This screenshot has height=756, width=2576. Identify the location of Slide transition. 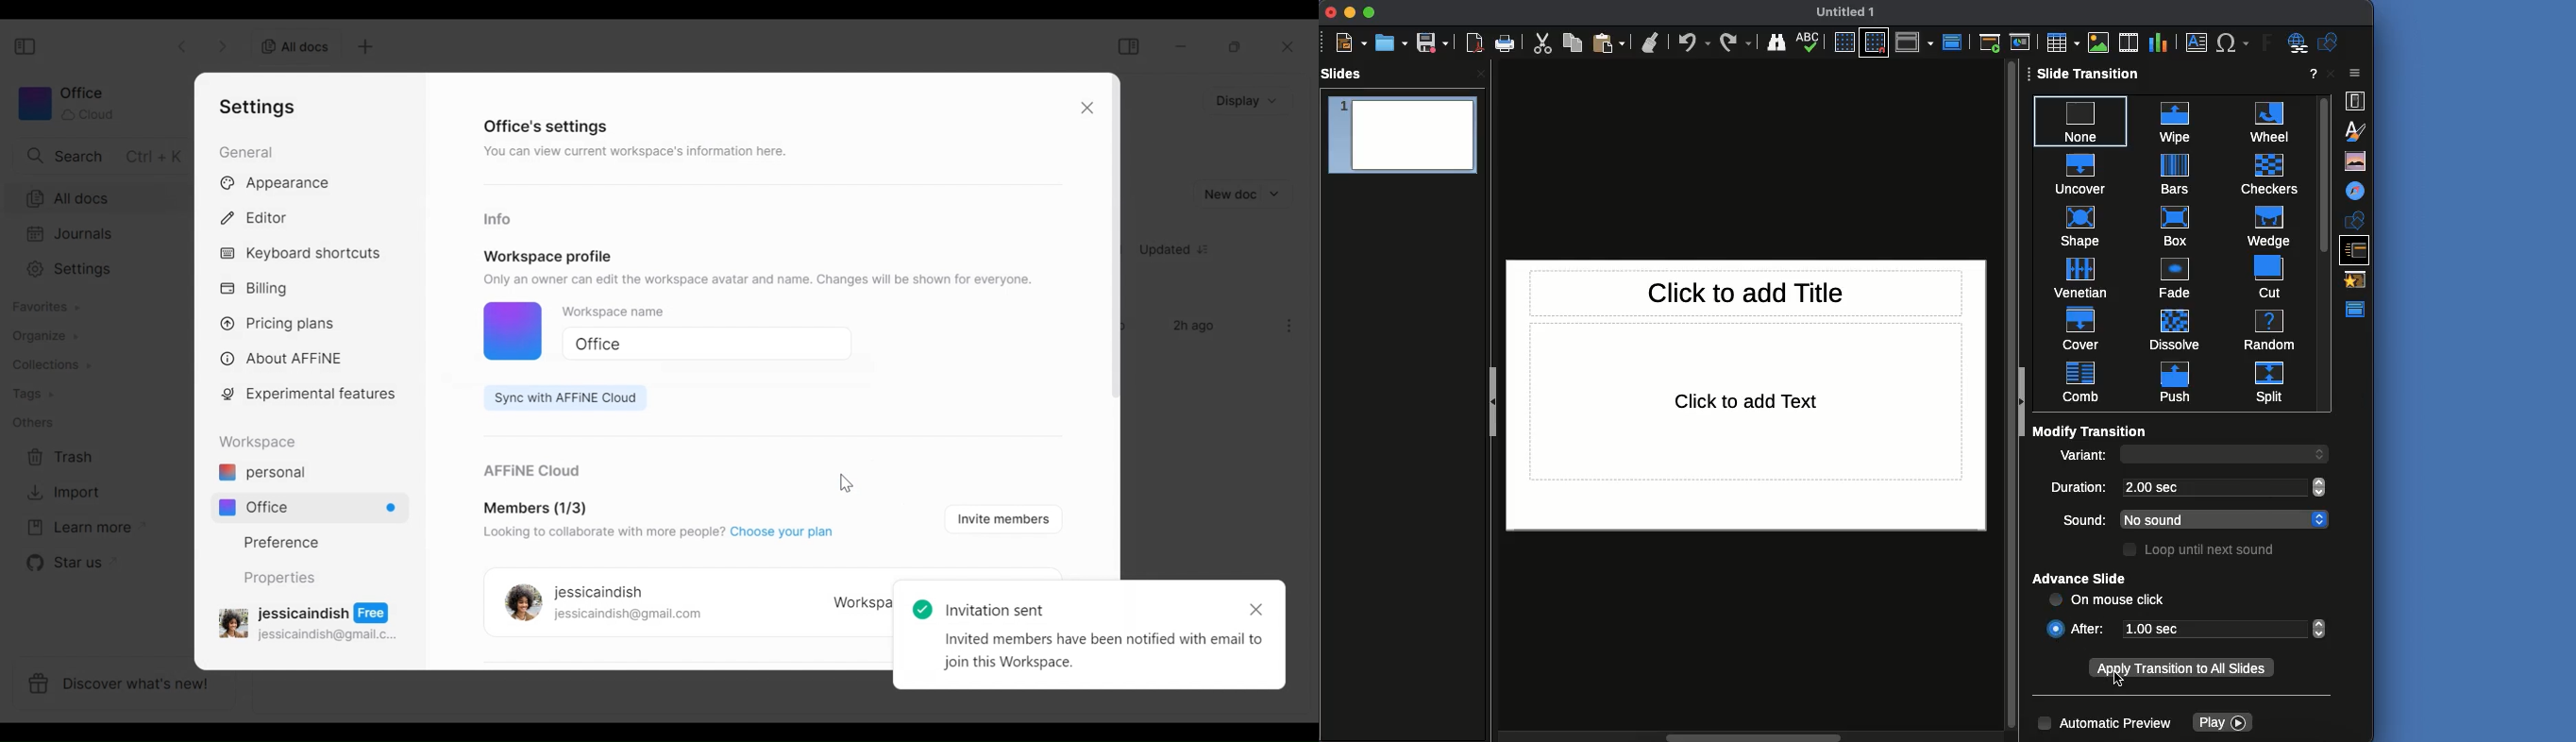
(2358, 248).